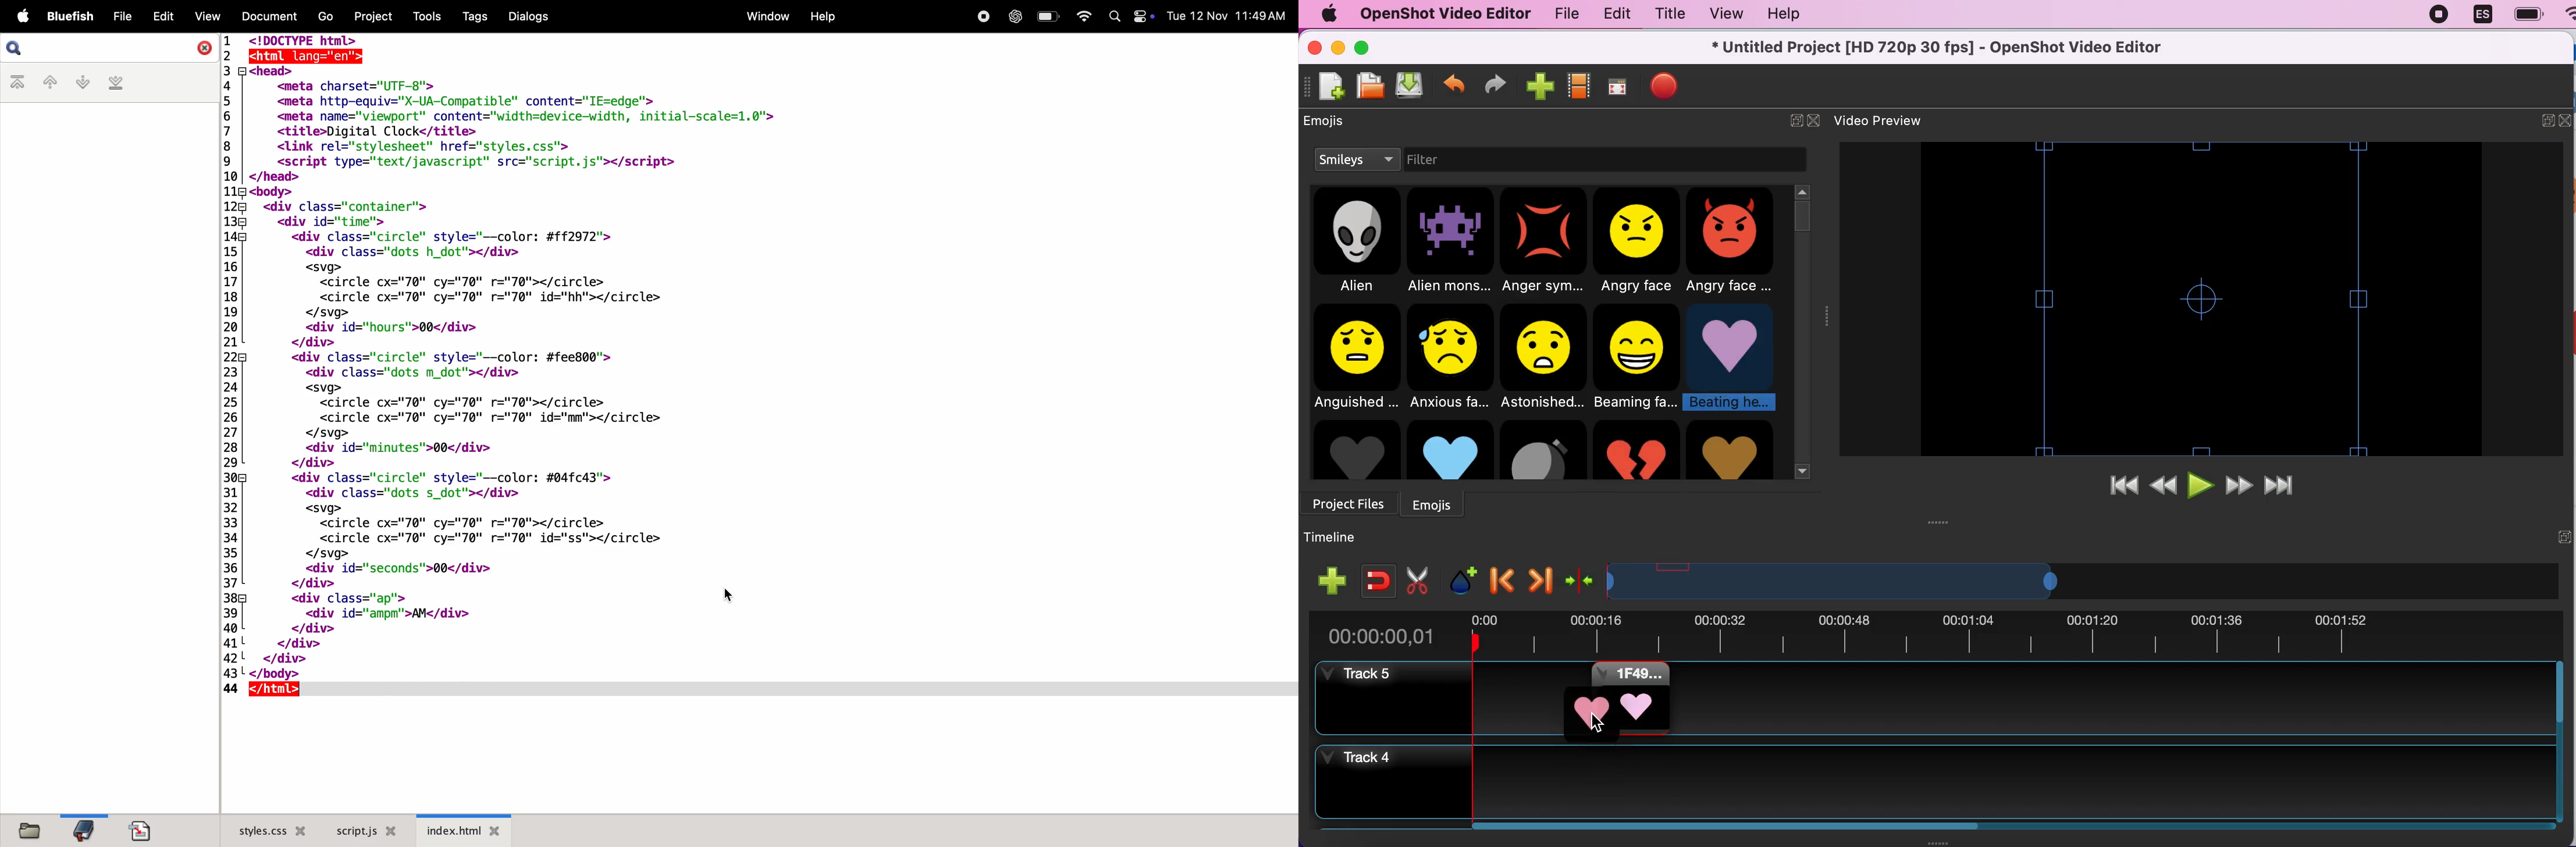  Describe the element at coordinates (1599, 723) in the screenshot. I see `cursor` at that location.